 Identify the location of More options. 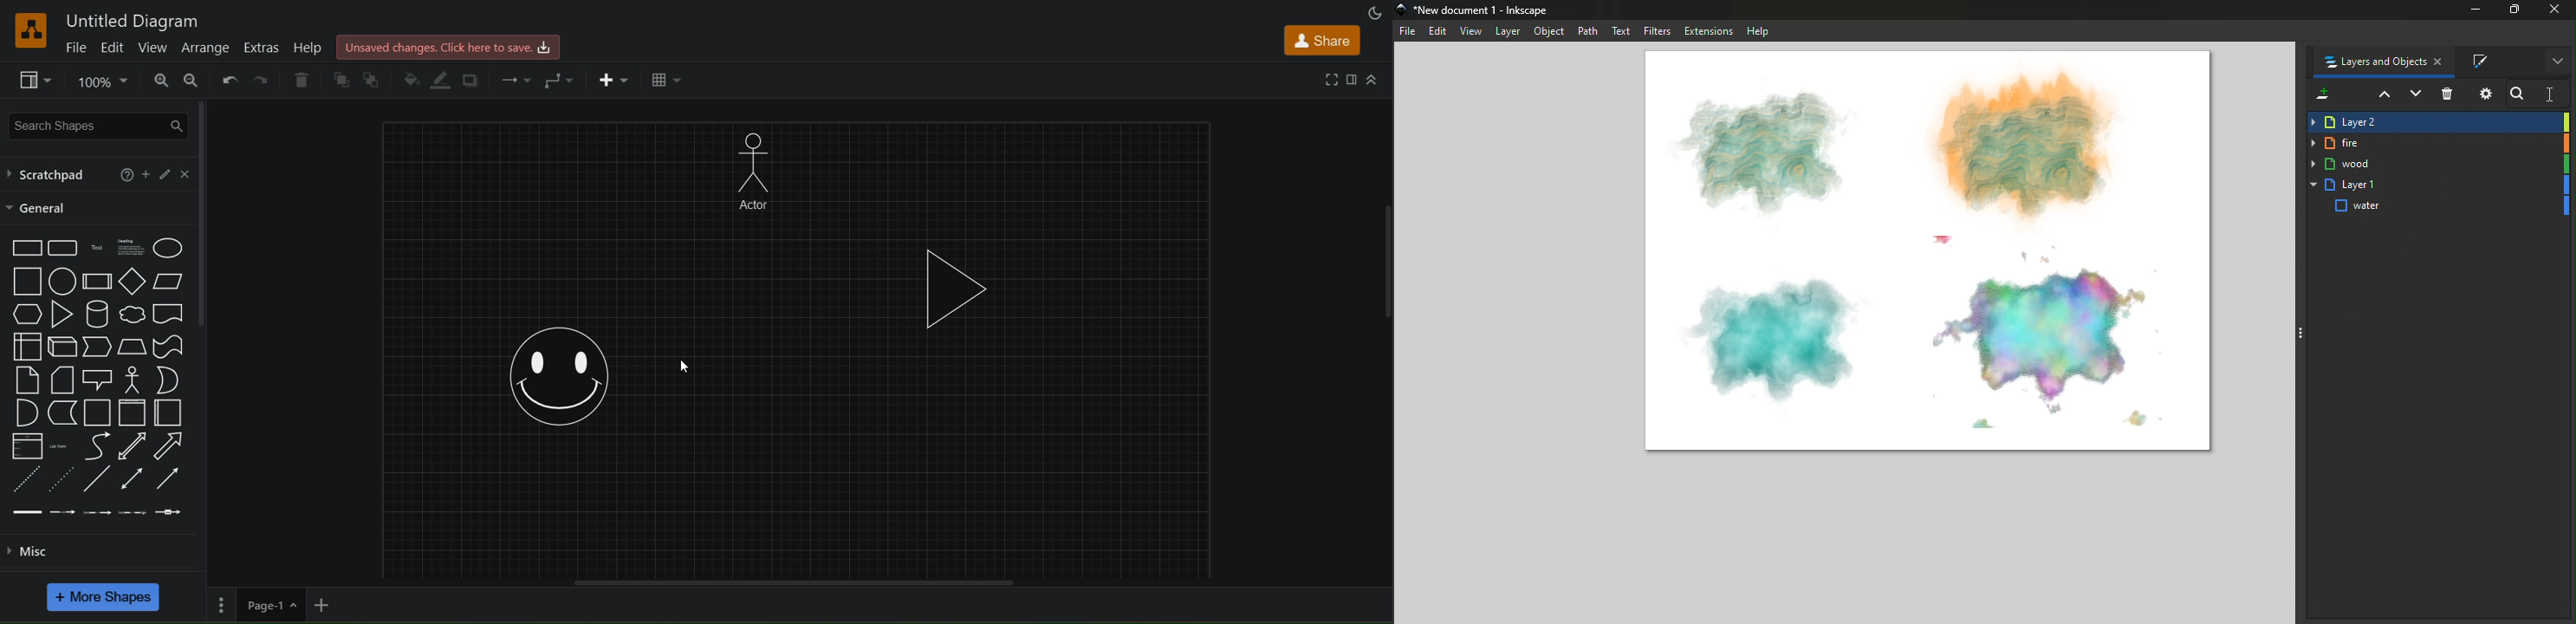
(2558, 61).